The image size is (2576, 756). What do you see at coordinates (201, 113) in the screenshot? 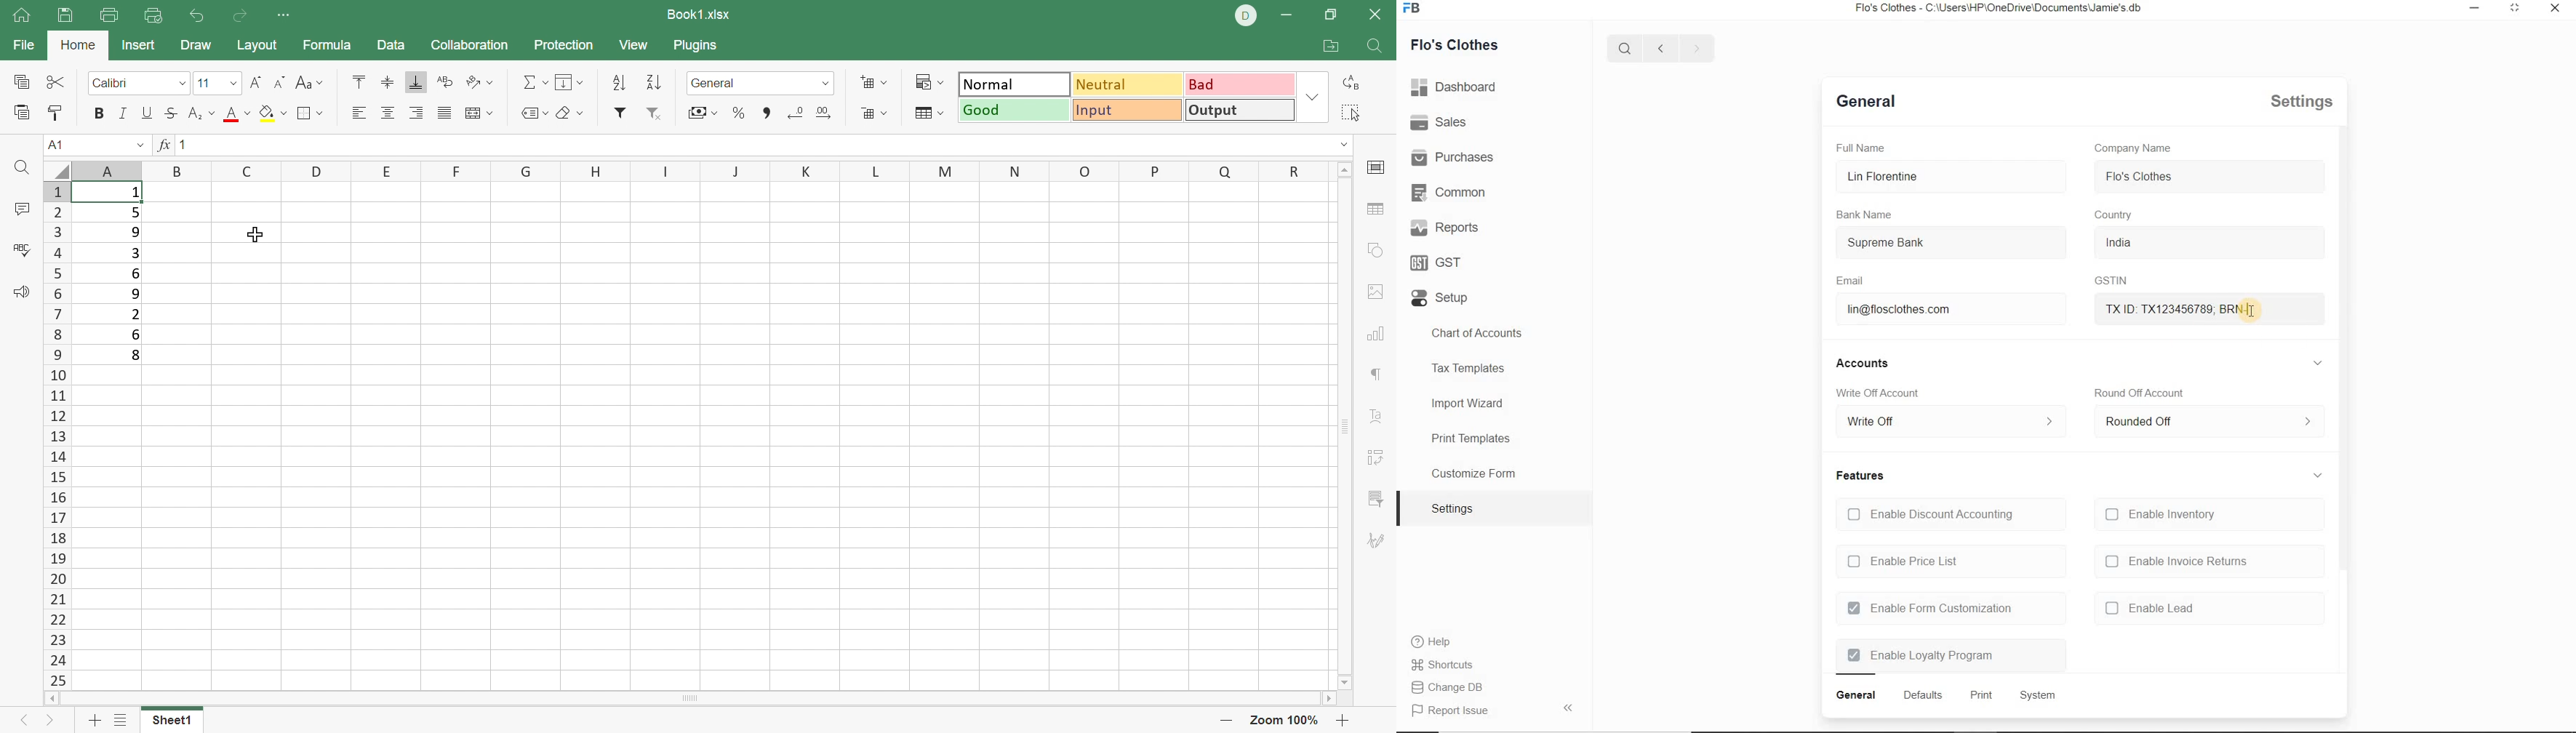
I see `Superscript / subscript` at bounding box center [201, 113].